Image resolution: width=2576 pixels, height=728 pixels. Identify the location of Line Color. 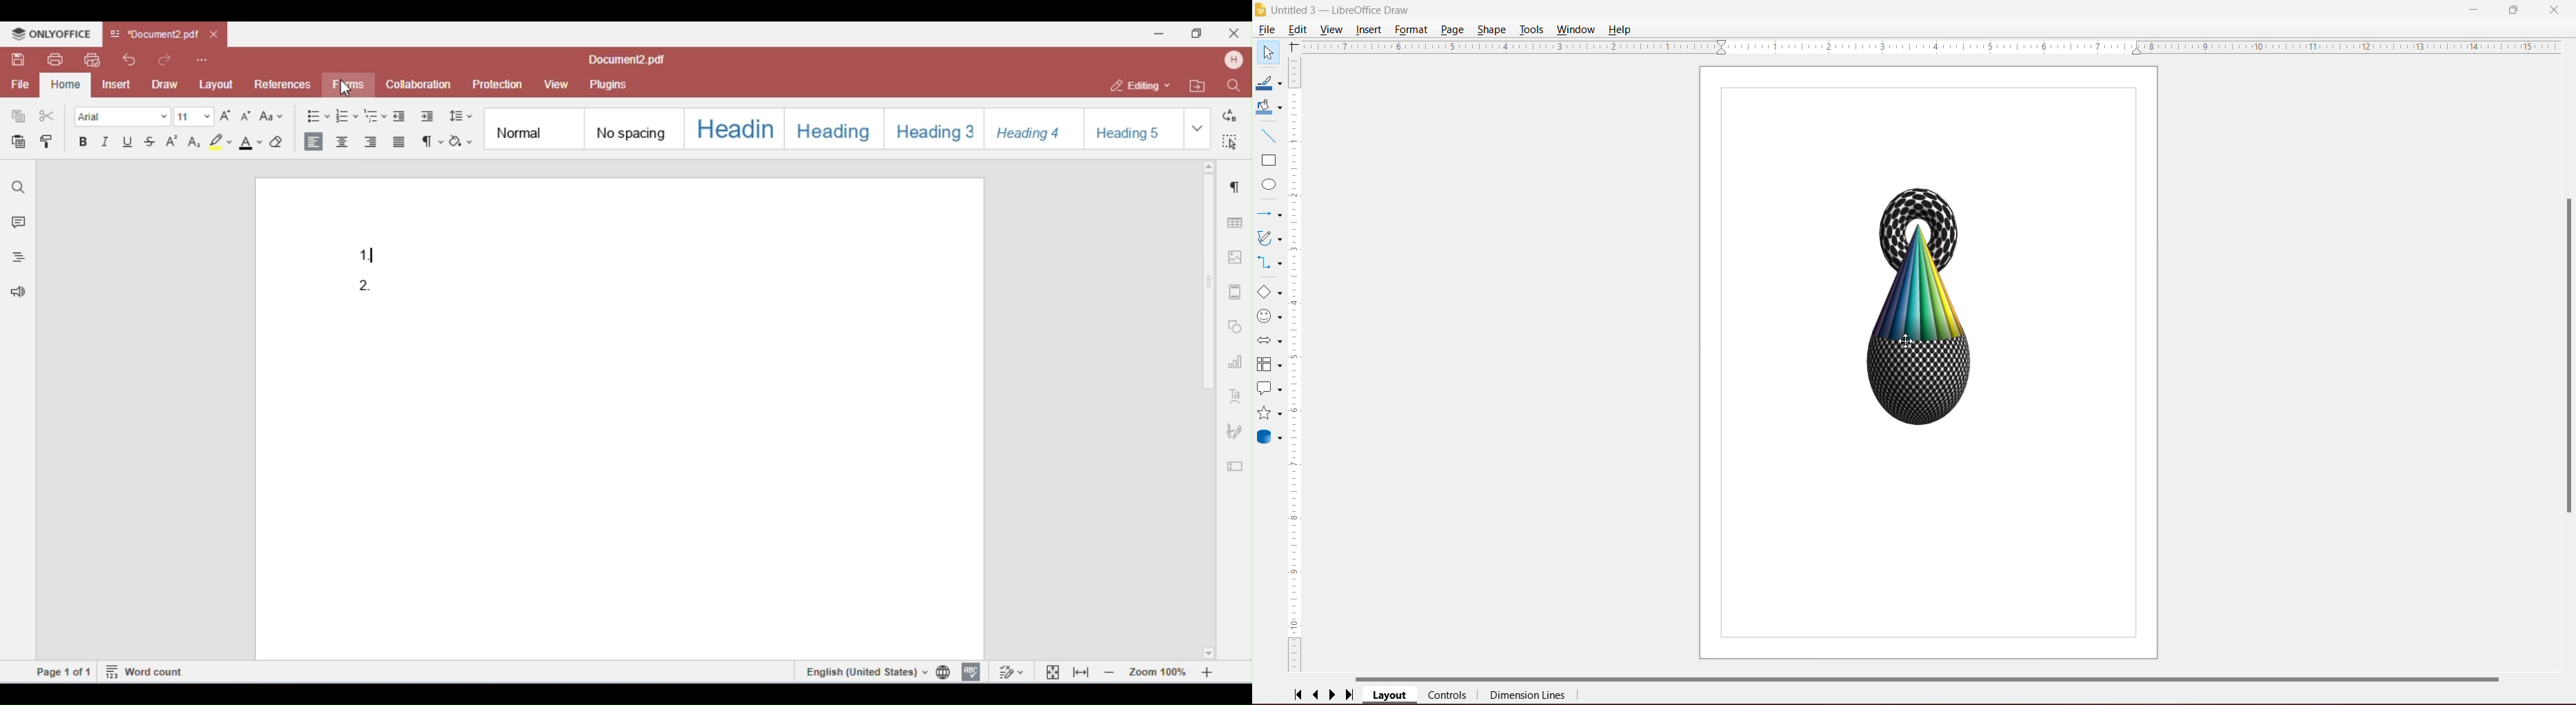
(1269, 83).